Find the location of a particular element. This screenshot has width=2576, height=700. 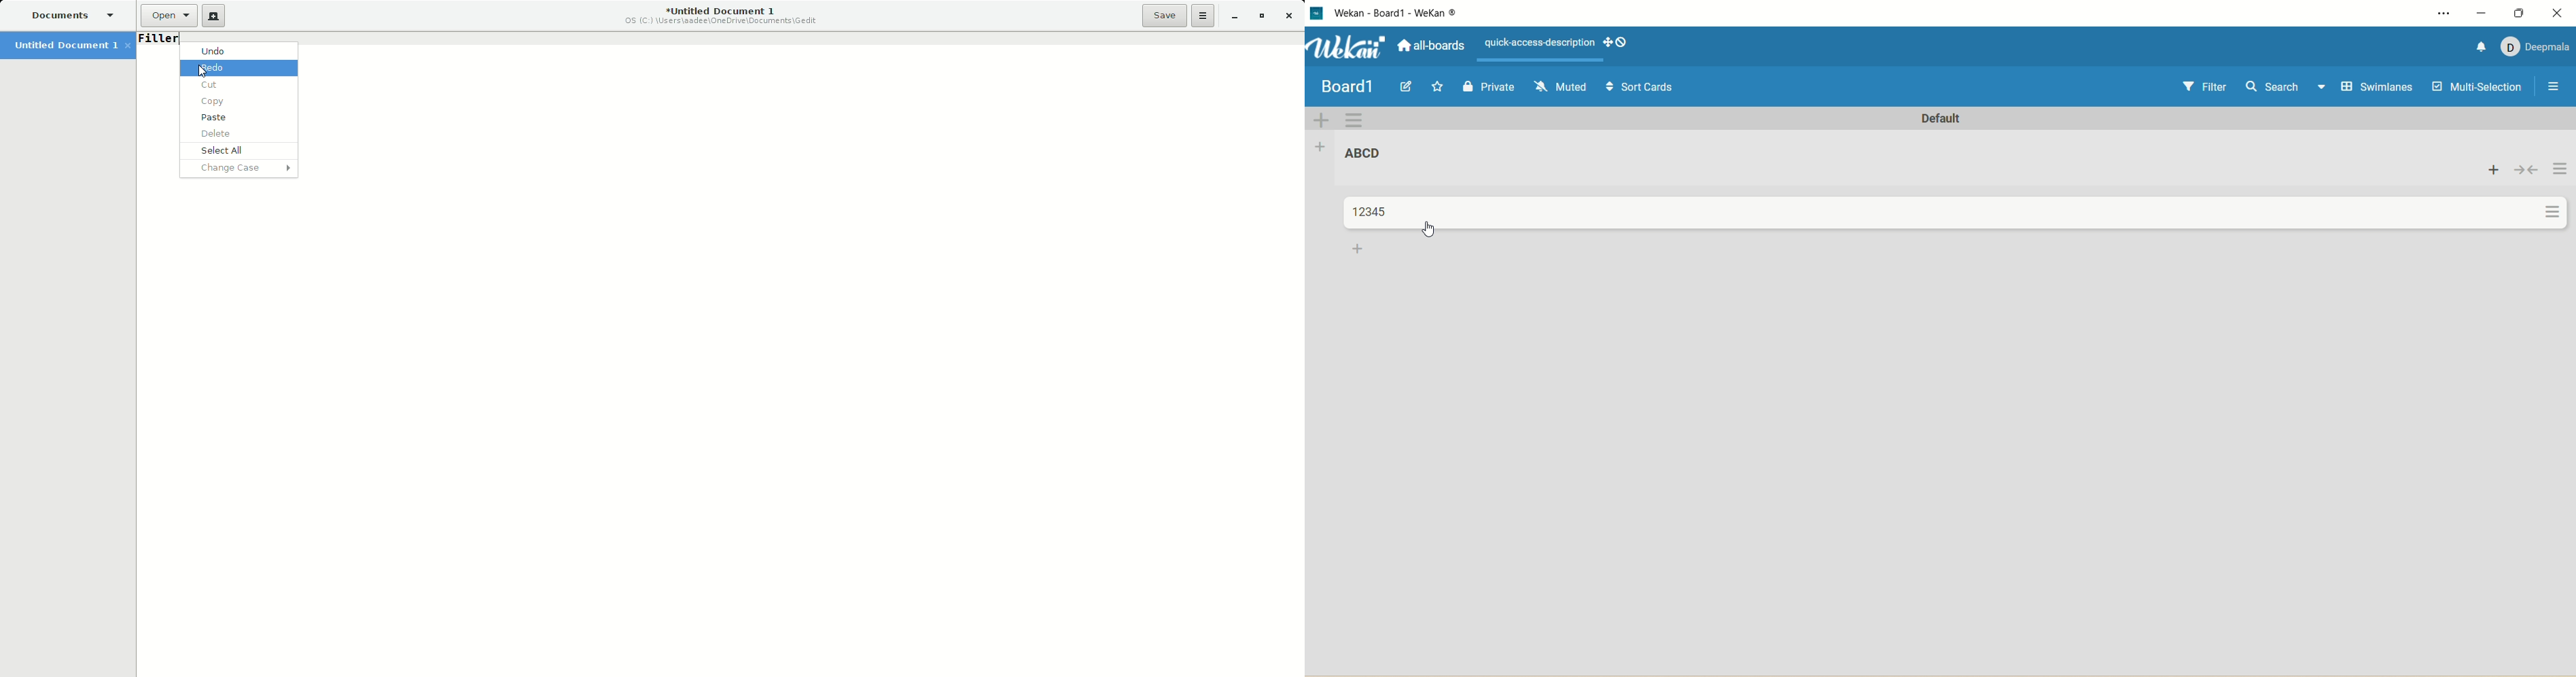

actions is located at coordinates (2556, 201).